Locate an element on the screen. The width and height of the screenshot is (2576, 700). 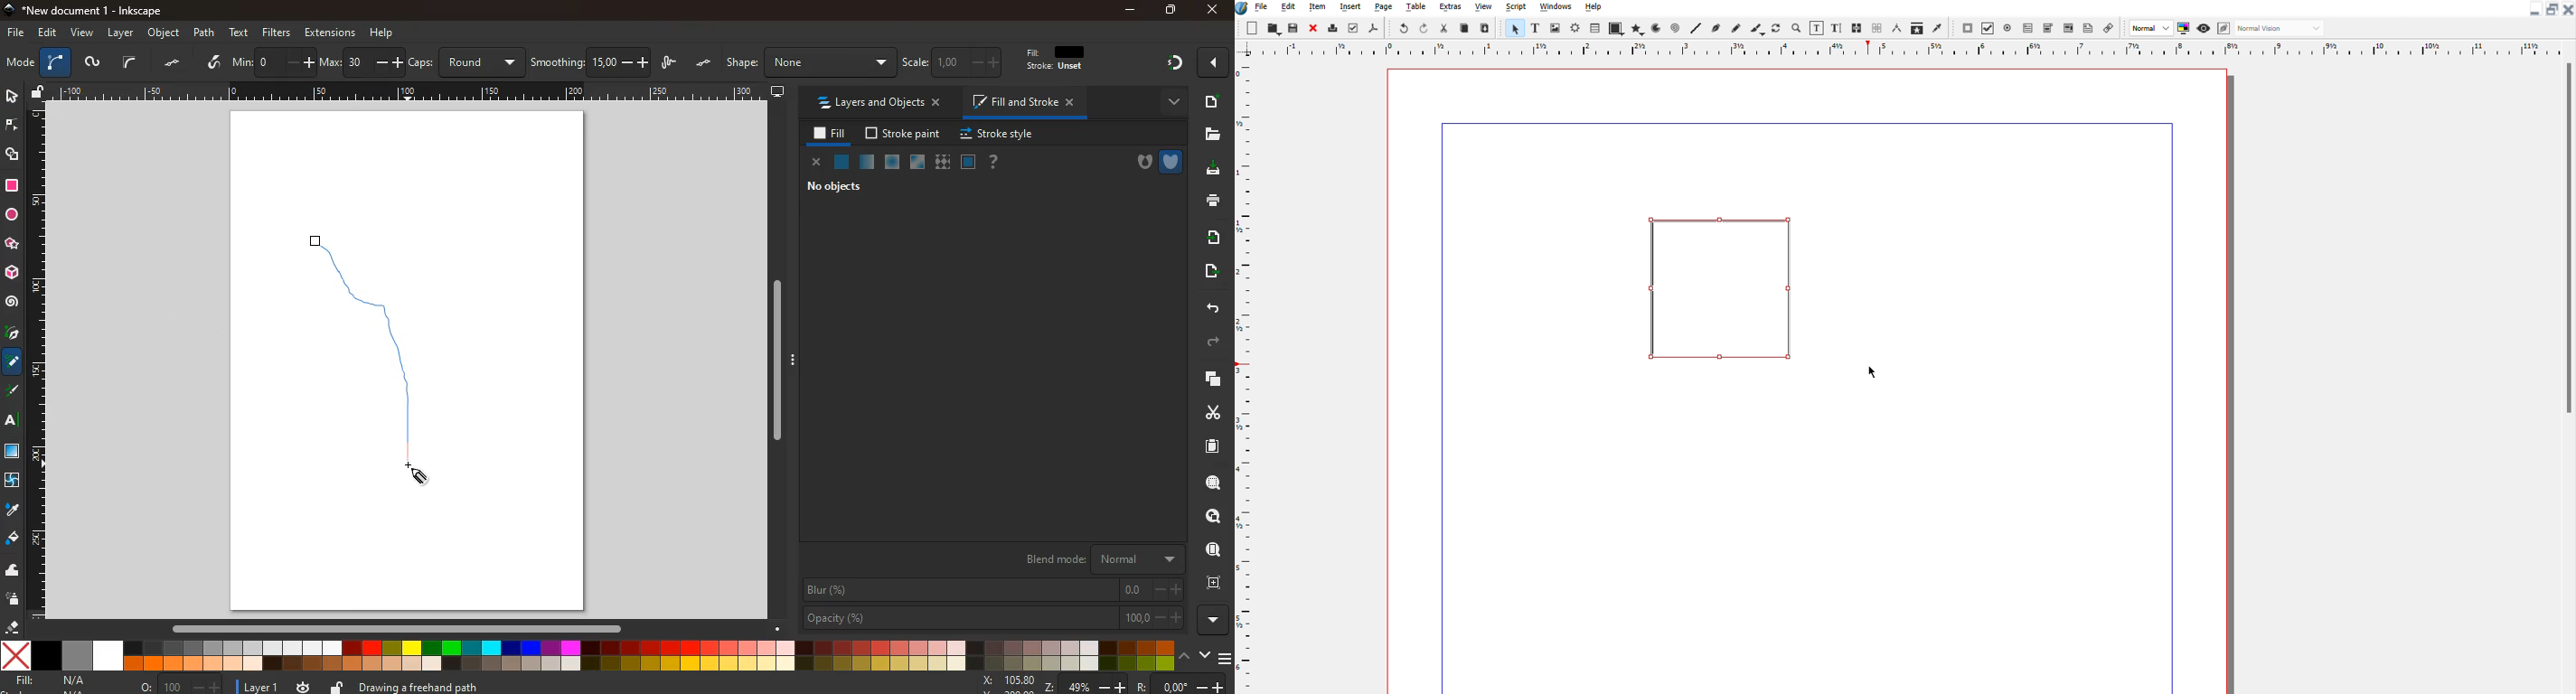
menu is located at coordinates (1227, 656).